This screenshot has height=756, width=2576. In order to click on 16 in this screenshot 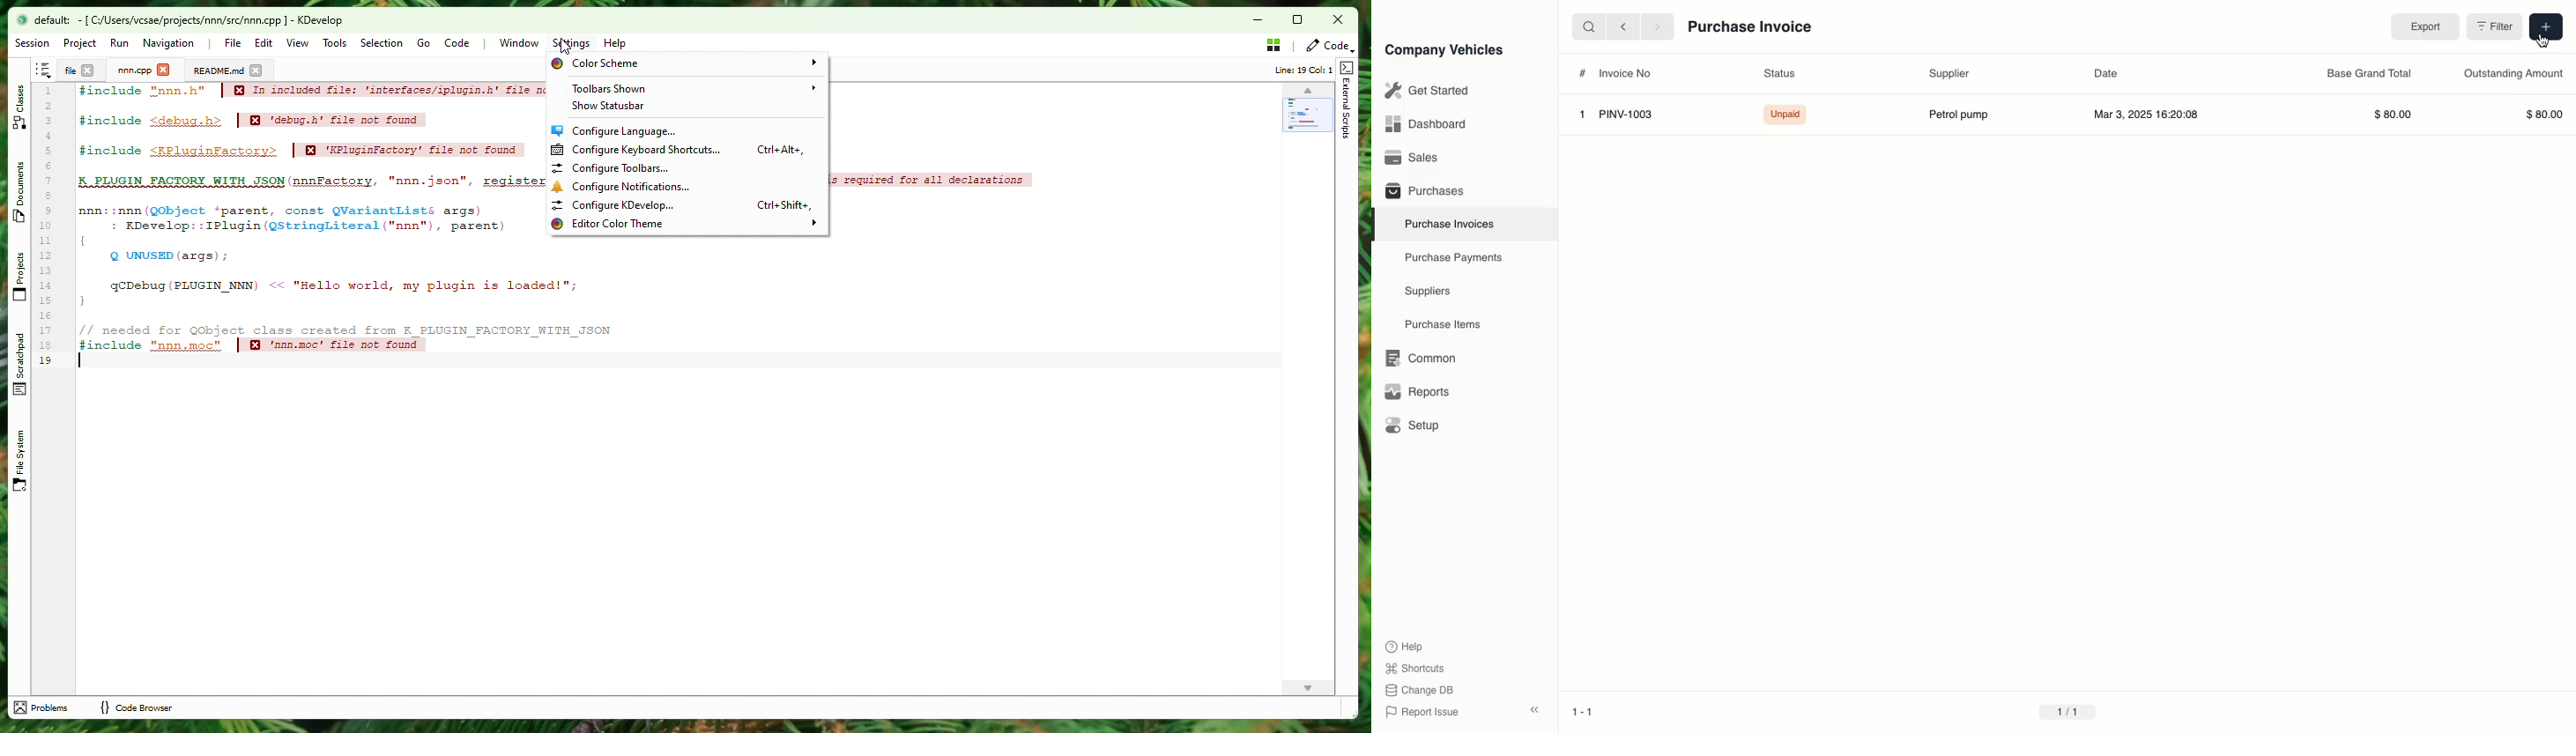, I will do `click(46, 315)`.